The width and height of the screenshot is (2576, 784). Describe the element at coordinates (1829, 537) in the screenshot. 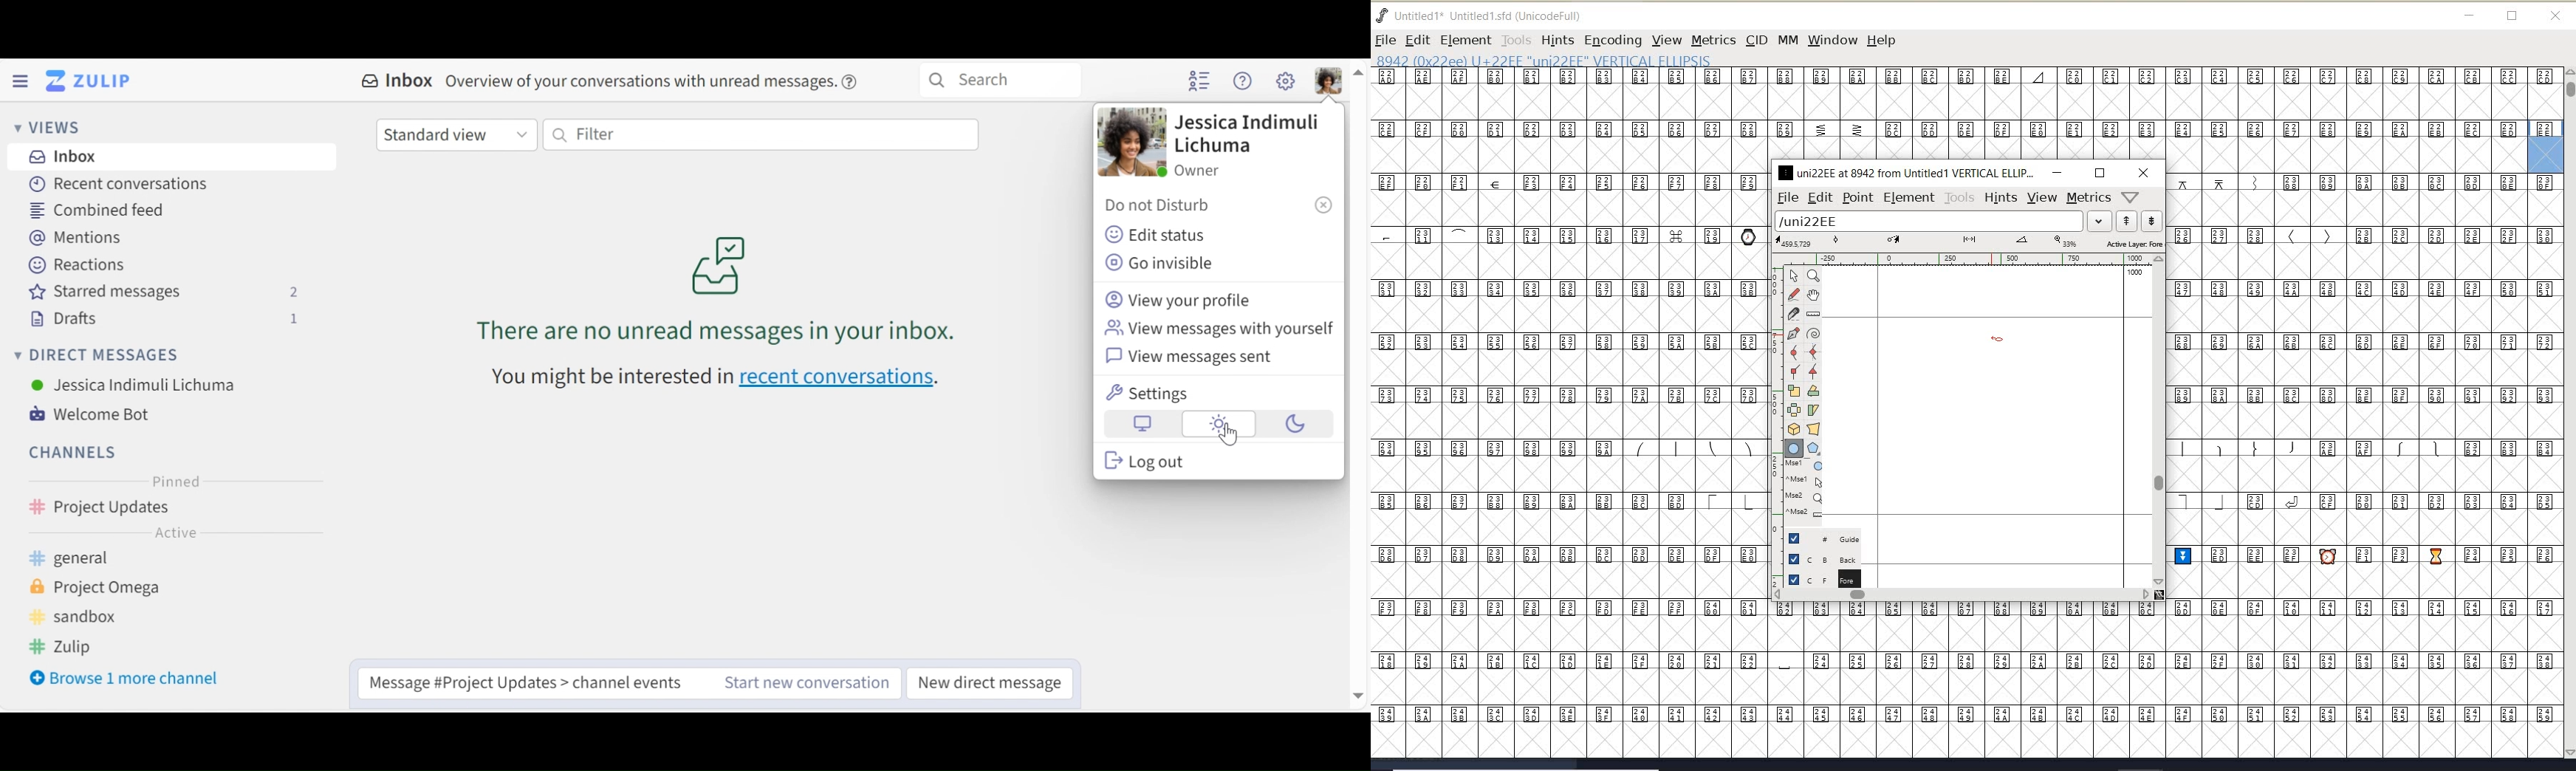

I see `guide` at that location.